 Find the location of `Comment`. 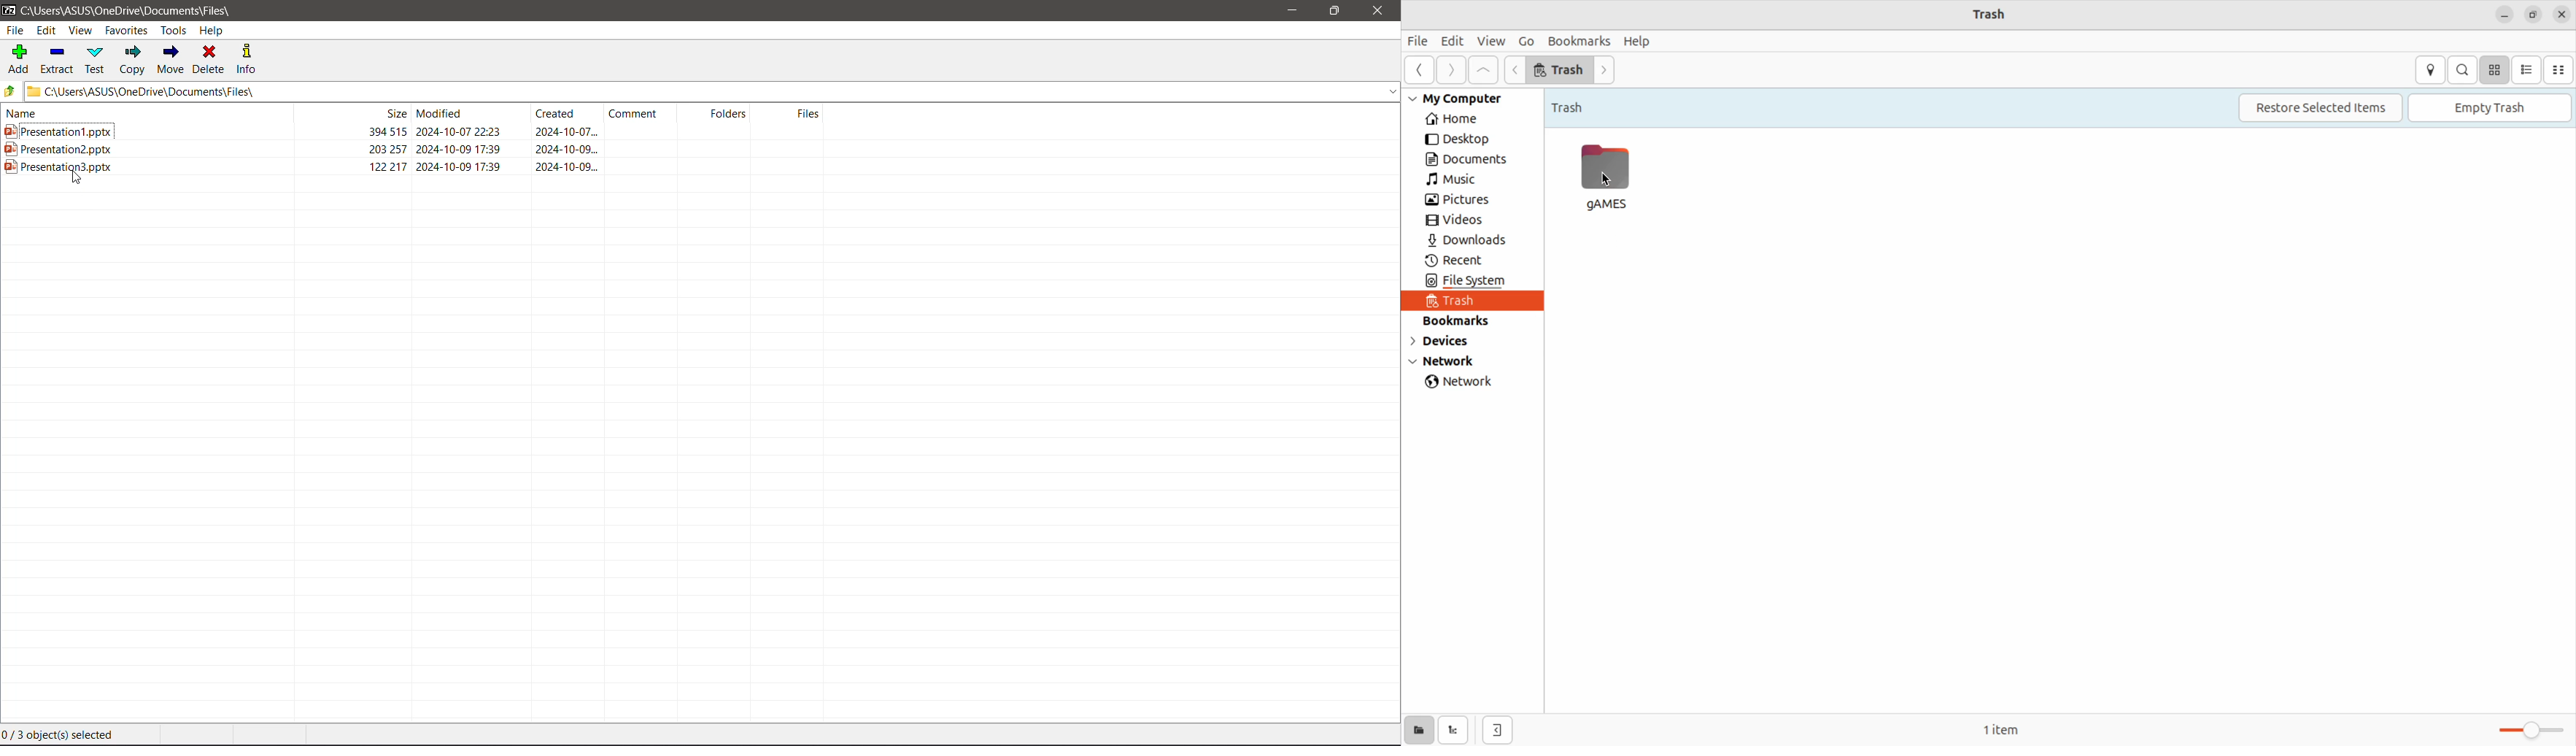

Comment is located at coordinates (643, 113).